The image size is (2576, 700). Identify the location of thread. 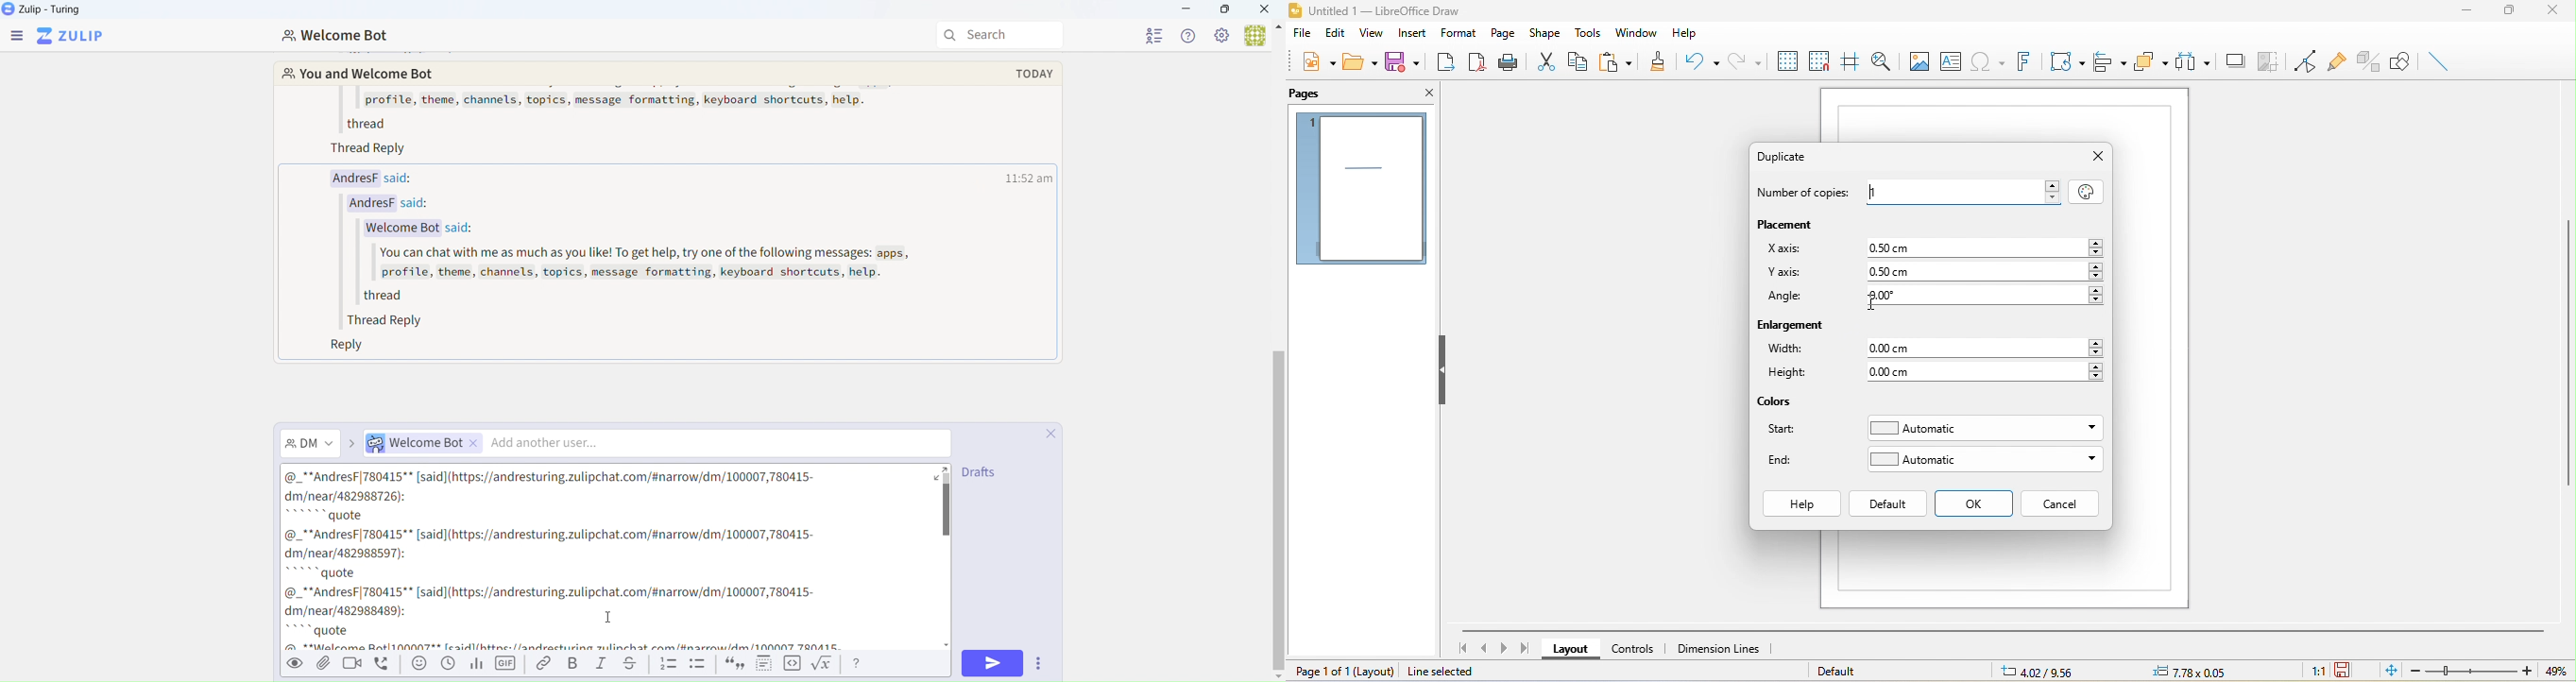
(382, 295).